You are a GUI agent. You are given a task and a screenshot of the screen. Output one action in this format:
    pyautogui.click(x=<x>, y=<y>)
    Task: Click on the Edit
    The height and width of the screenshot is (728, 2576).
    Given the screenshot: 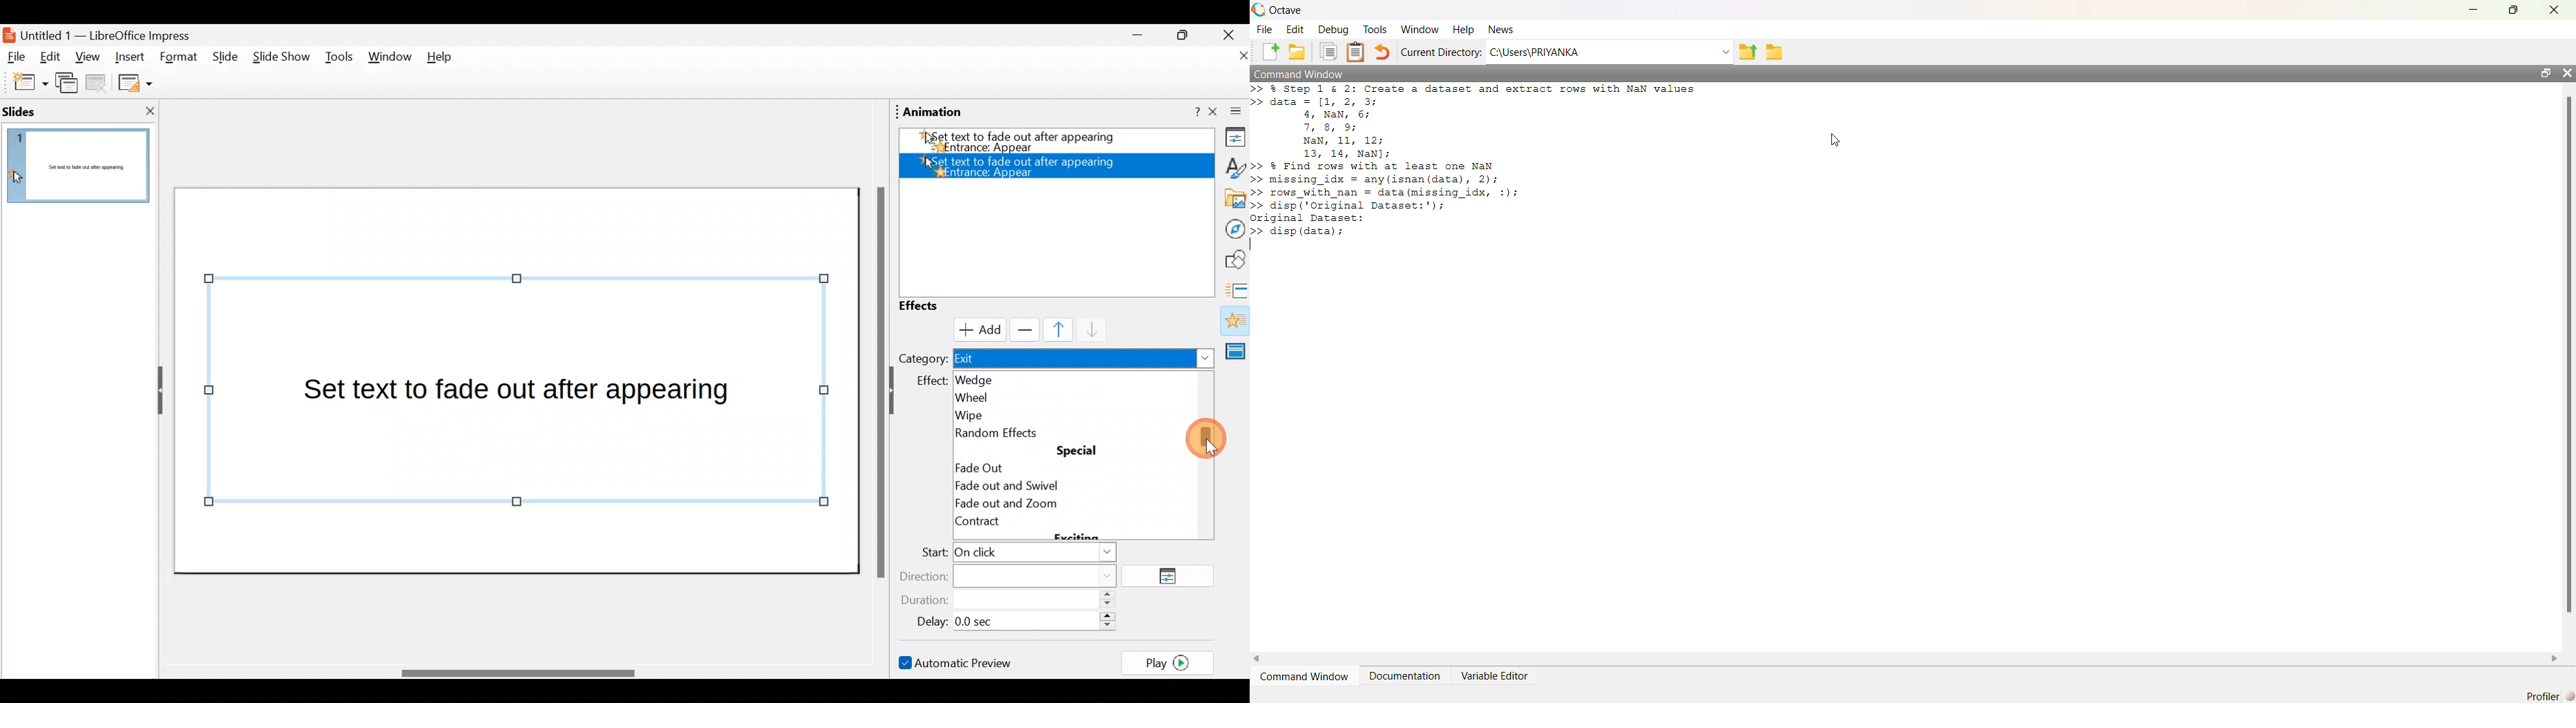 What is the action you would take?
    pyautogui.click(x=55, y=58)
    